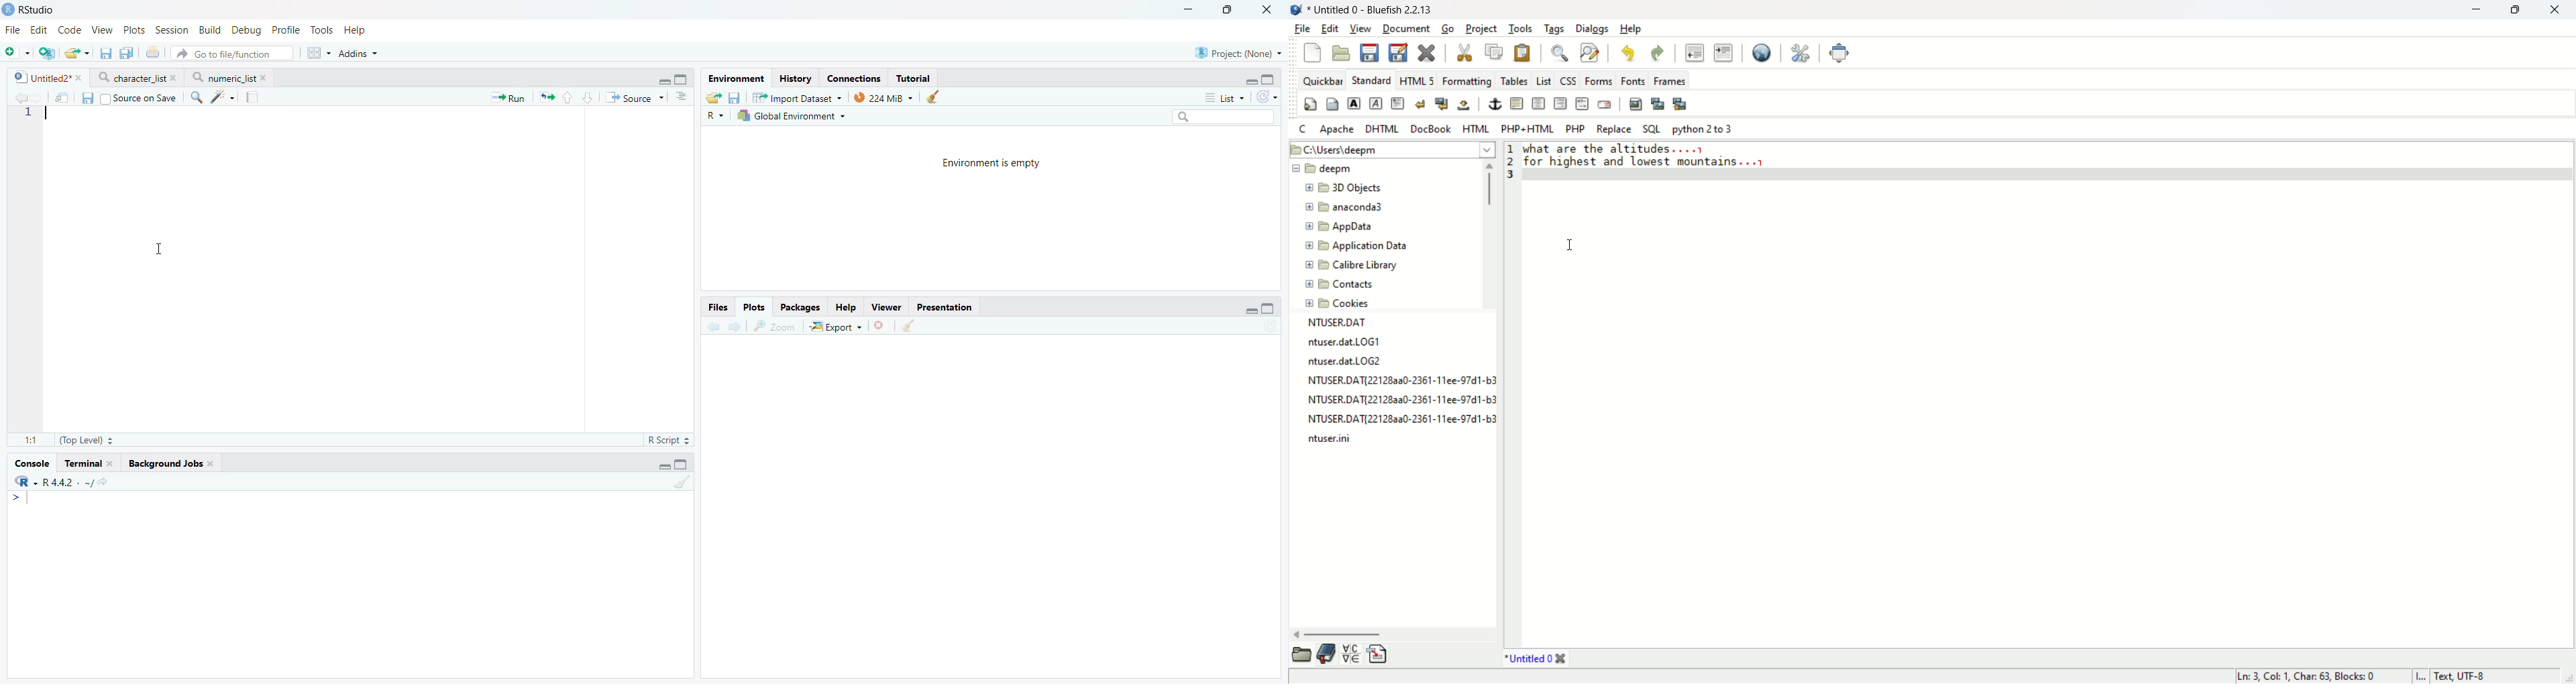 This screenshot has height=700, width=2576. What do you see at coordinates (881, 326) in the screenshot?
I see `Remove selected` at bounding box center [881, 326].